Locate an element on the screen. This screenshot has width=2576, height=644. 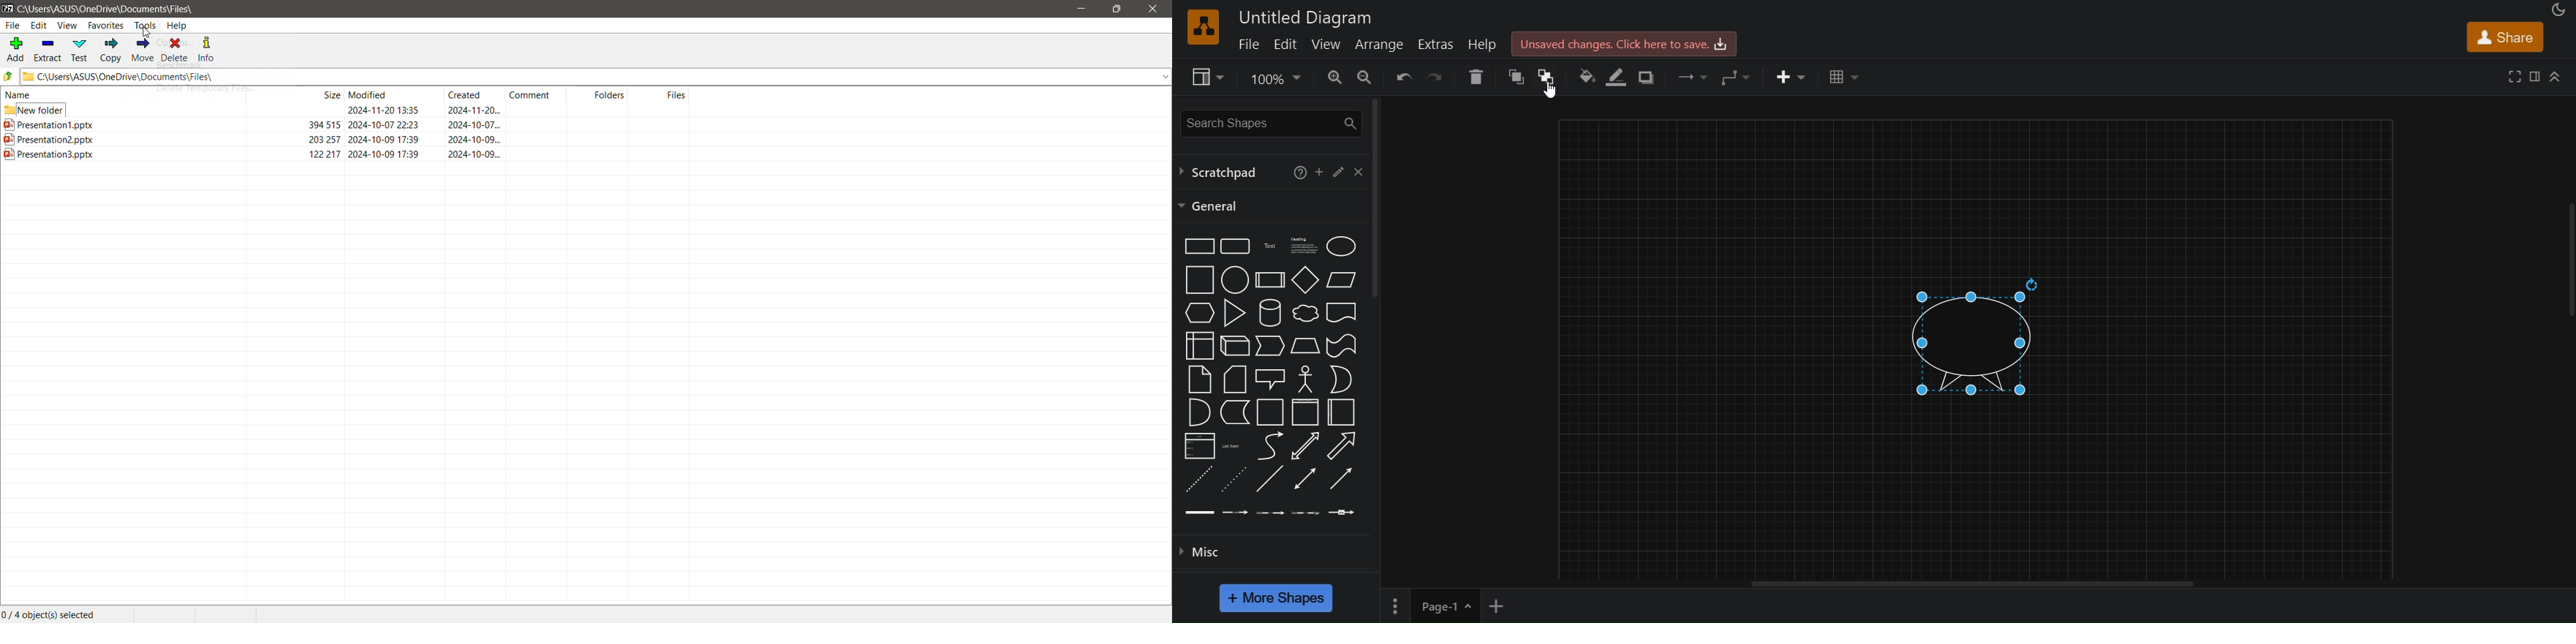
waypoints is located at coordinates (1730, 76).